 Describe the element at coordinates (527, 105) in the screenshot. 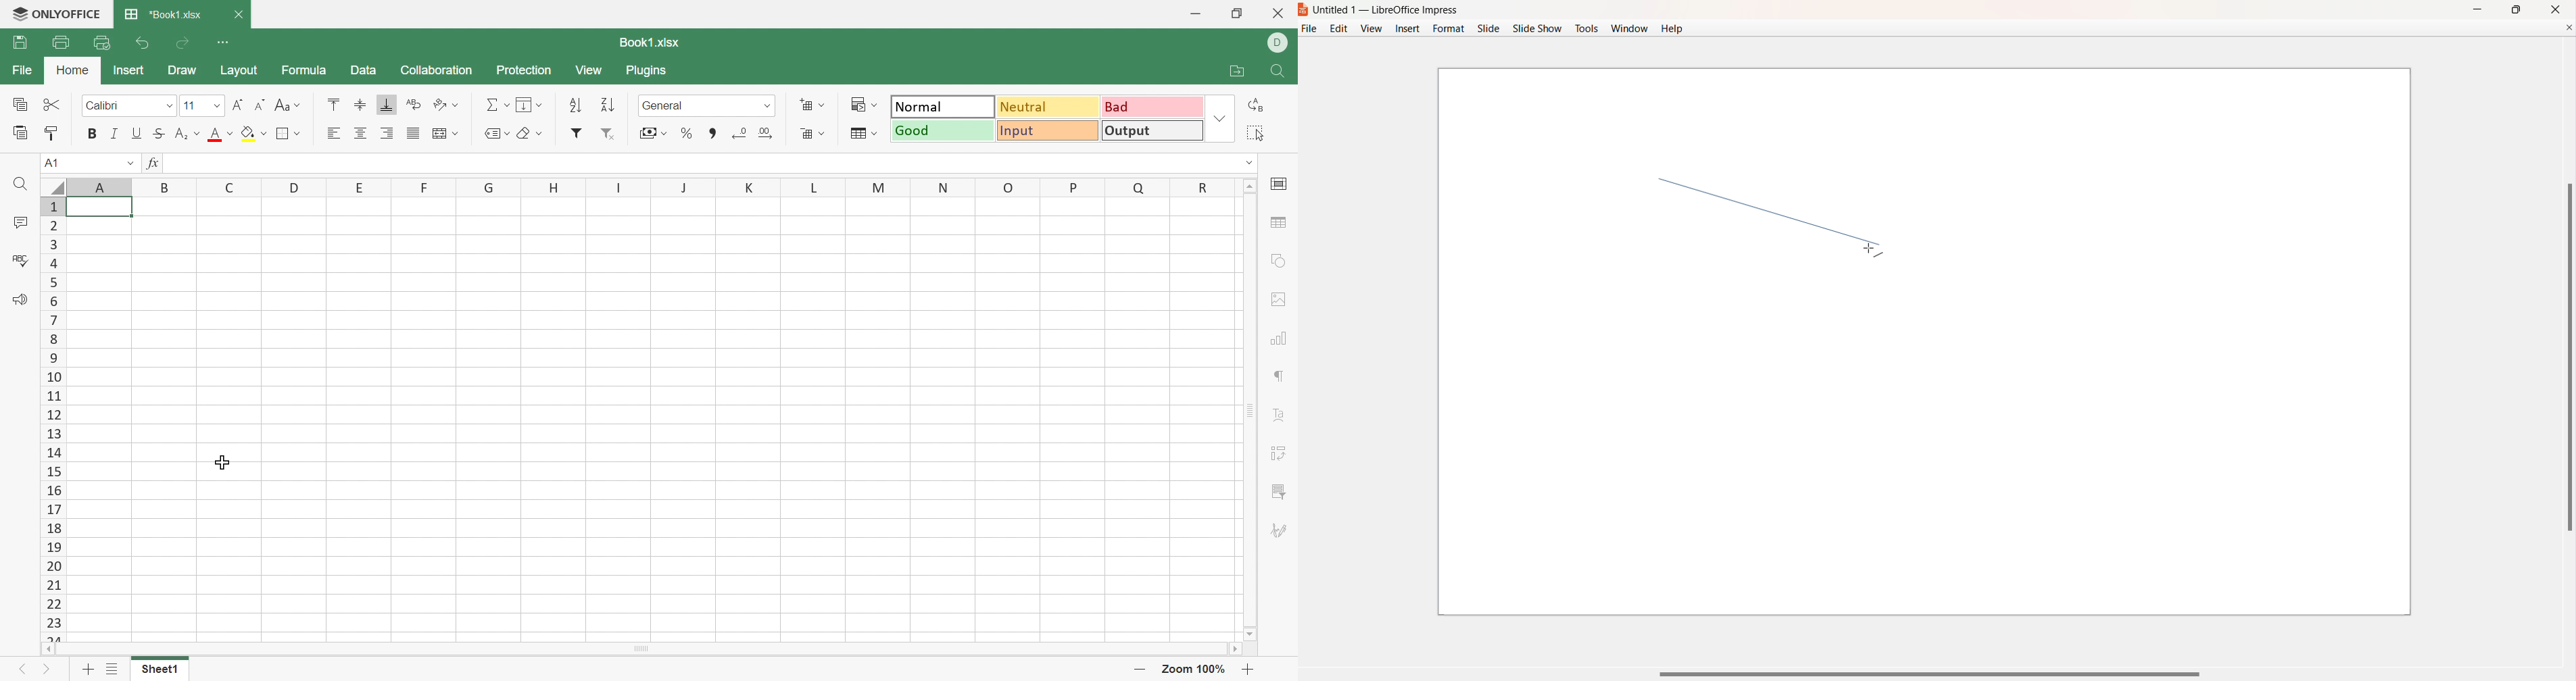

I see `Fill` at that location.